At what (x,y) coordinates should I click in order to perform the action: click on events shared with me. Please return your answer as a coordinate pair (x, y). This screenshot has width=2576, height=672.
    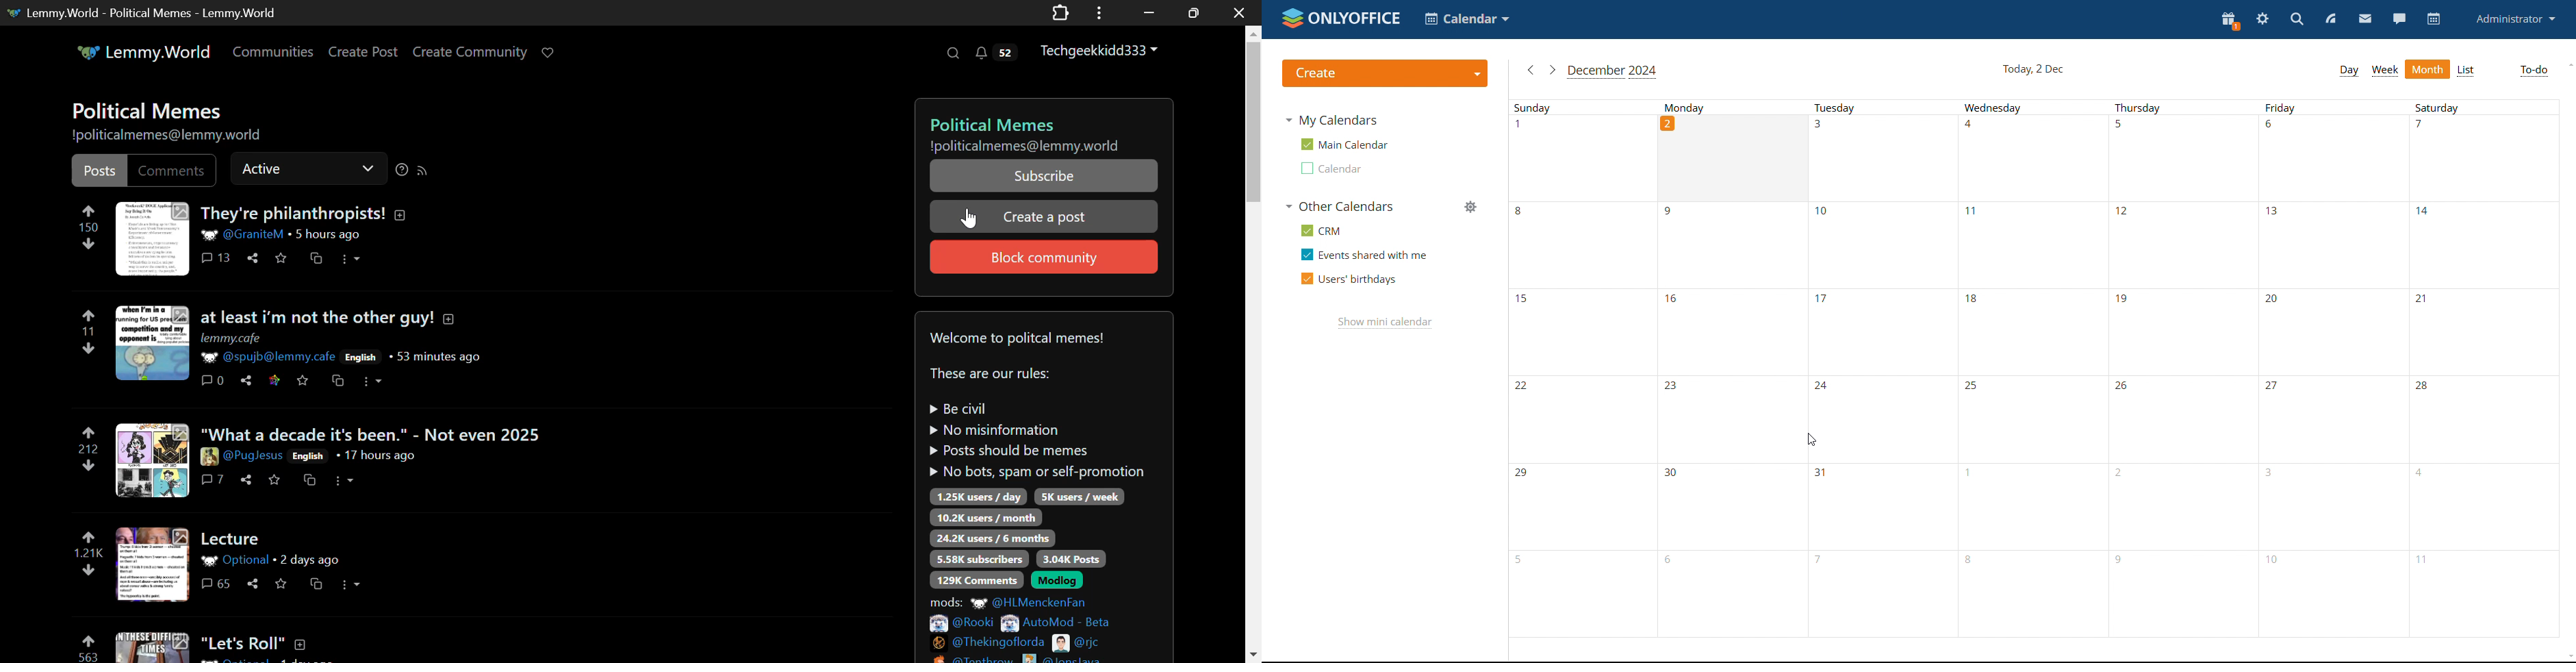
    Looking at the image, I should click on (1364, 254).